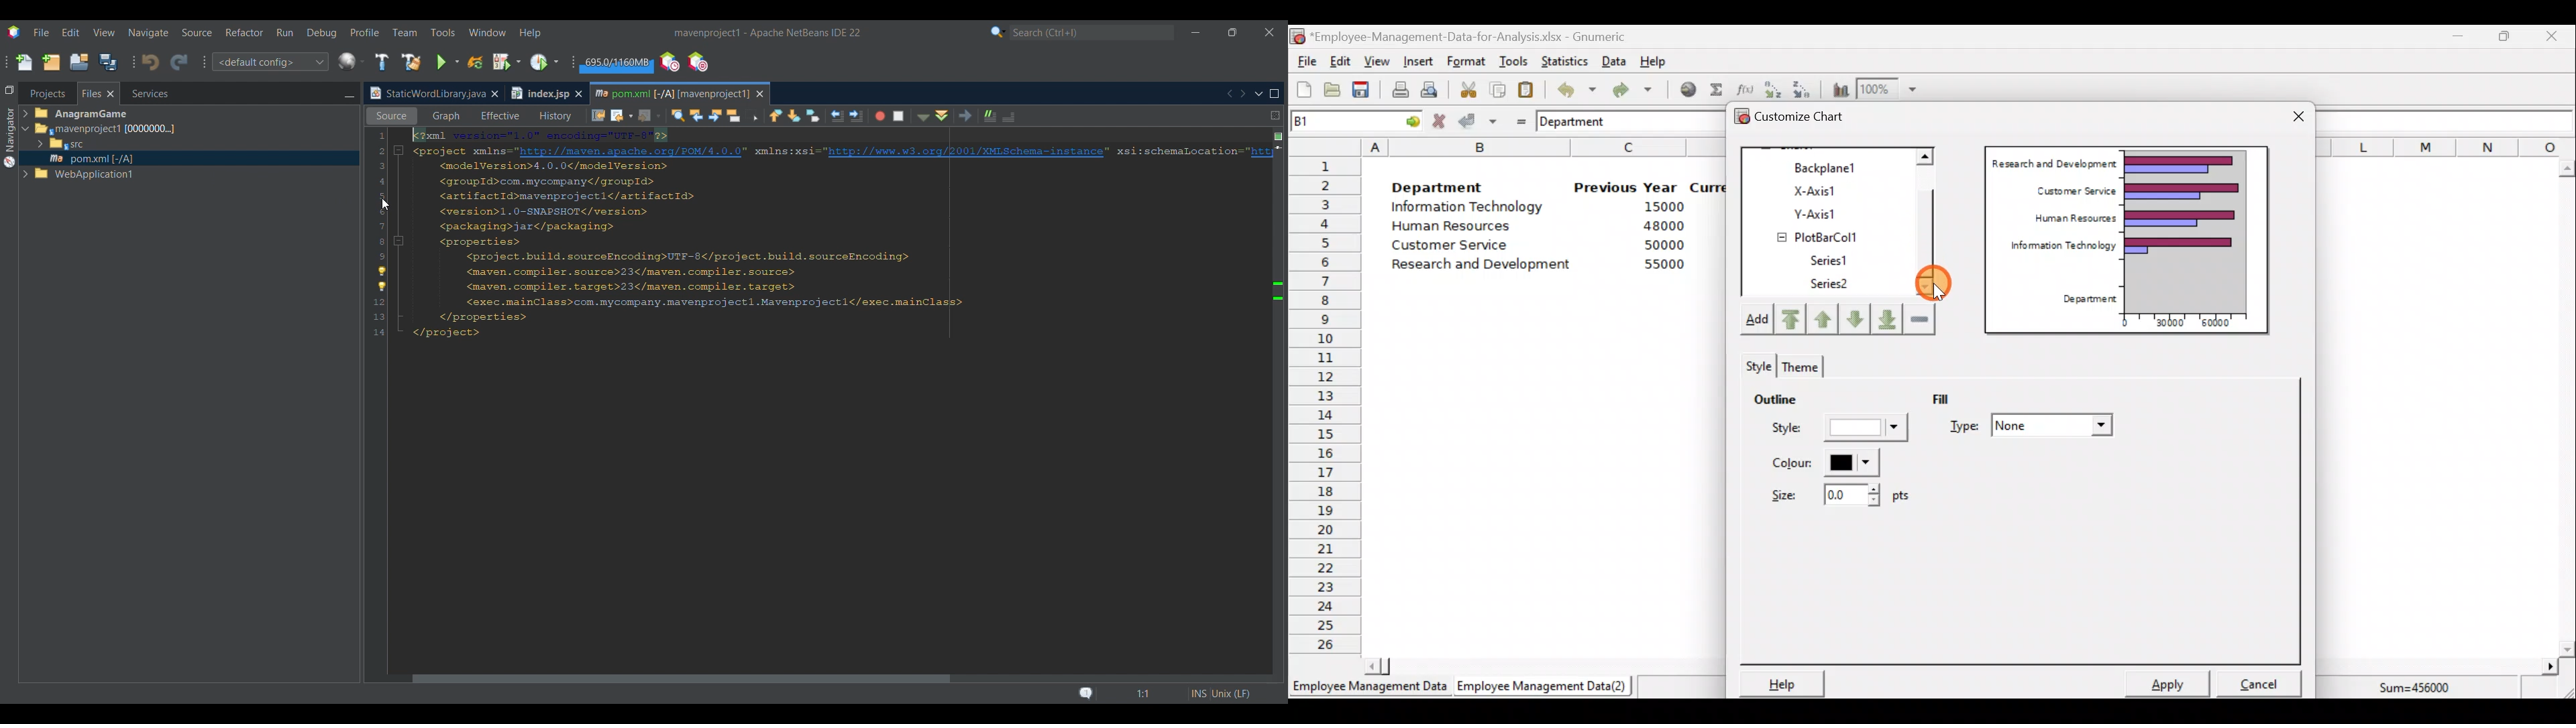 Image resolution: width=2576 pixels, height=728 pixels. What do you see at coordinates (1469, 207) in the screenshot?
I see `Information Technology` at bounding box center [1469, 207].